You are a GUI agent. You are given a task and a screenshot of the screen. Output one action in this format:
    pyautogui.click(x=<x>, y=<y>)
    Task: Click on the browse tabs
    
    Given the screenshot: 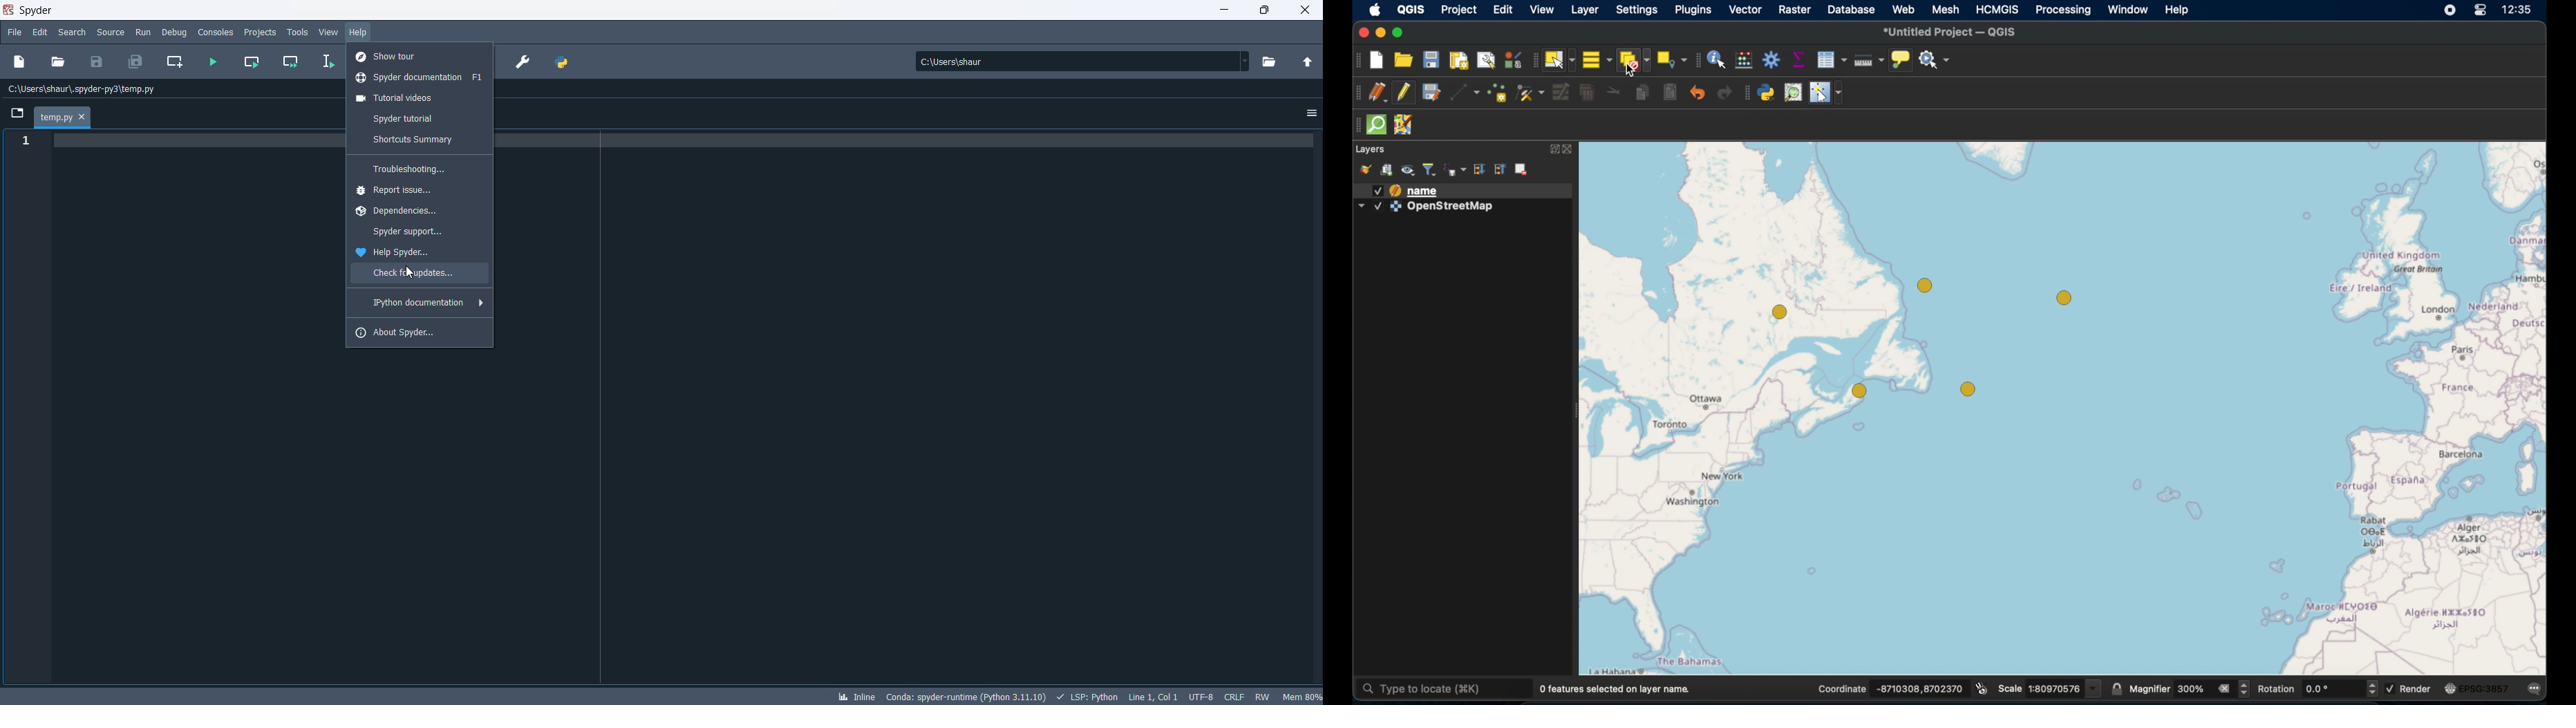 What is the action you would take?
    pyautogui.click(x=18, y=112)
    